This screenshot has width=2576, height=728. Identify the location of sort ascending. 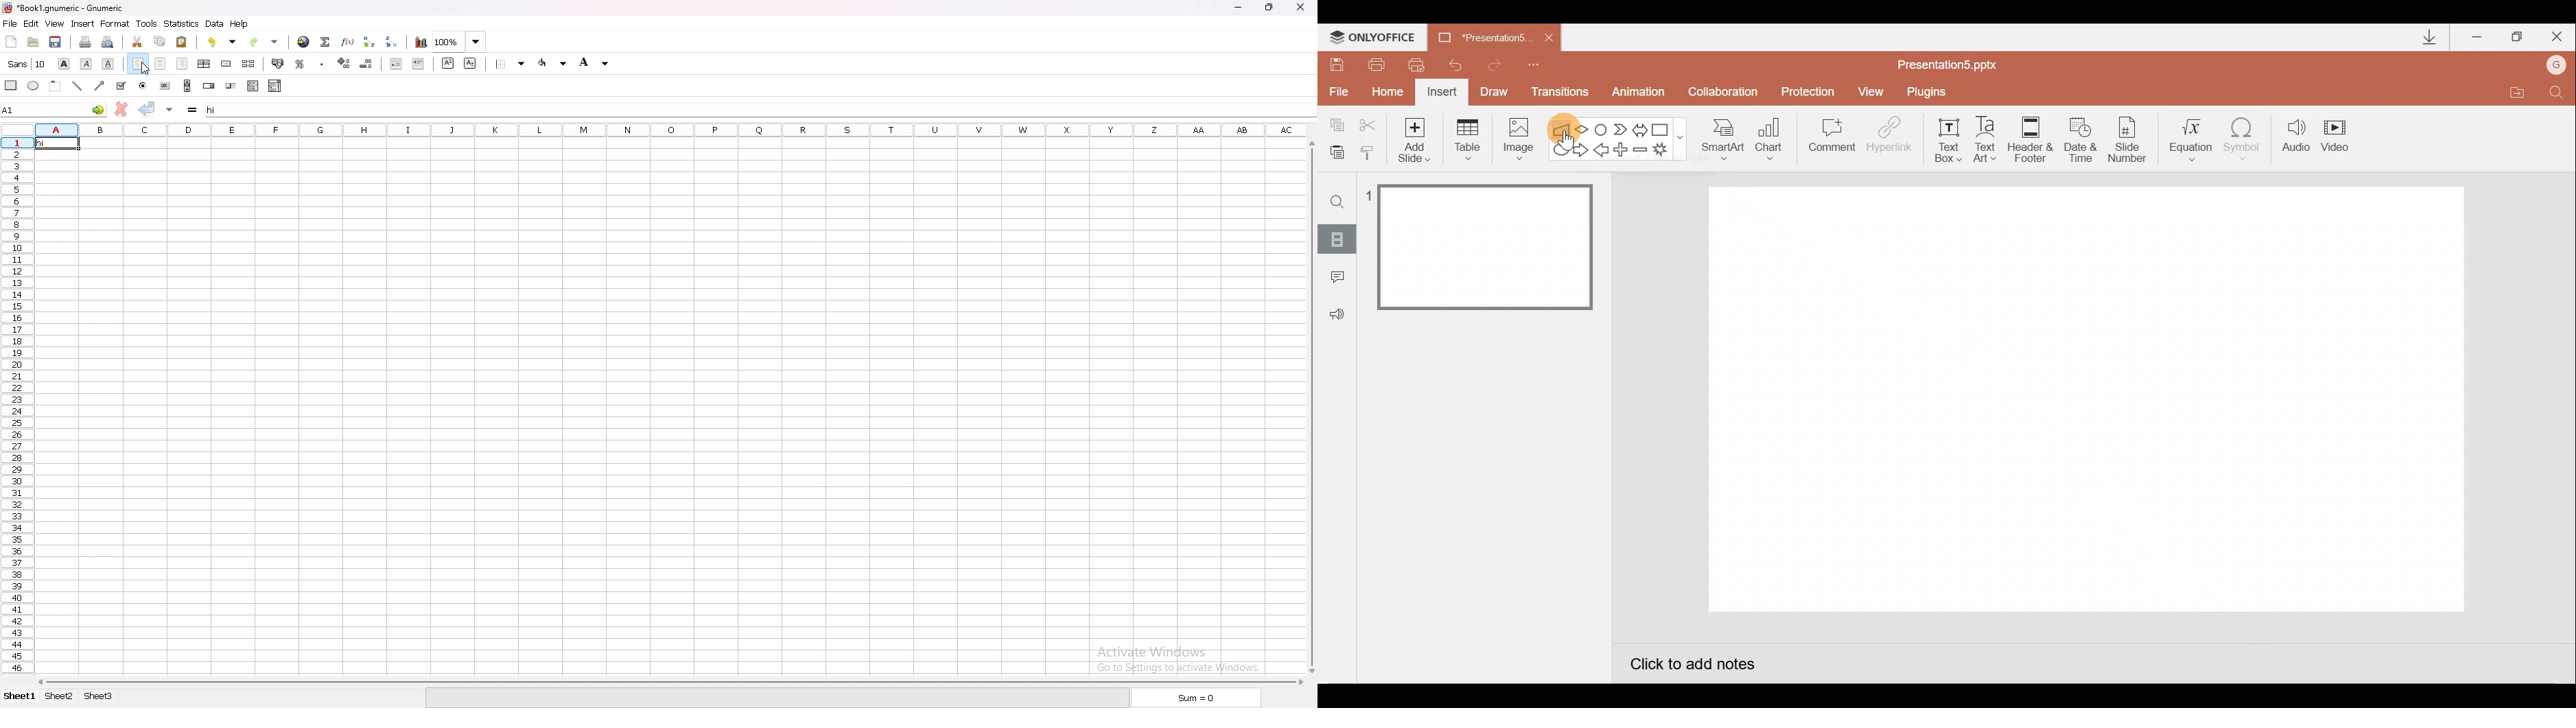
(368, 41).